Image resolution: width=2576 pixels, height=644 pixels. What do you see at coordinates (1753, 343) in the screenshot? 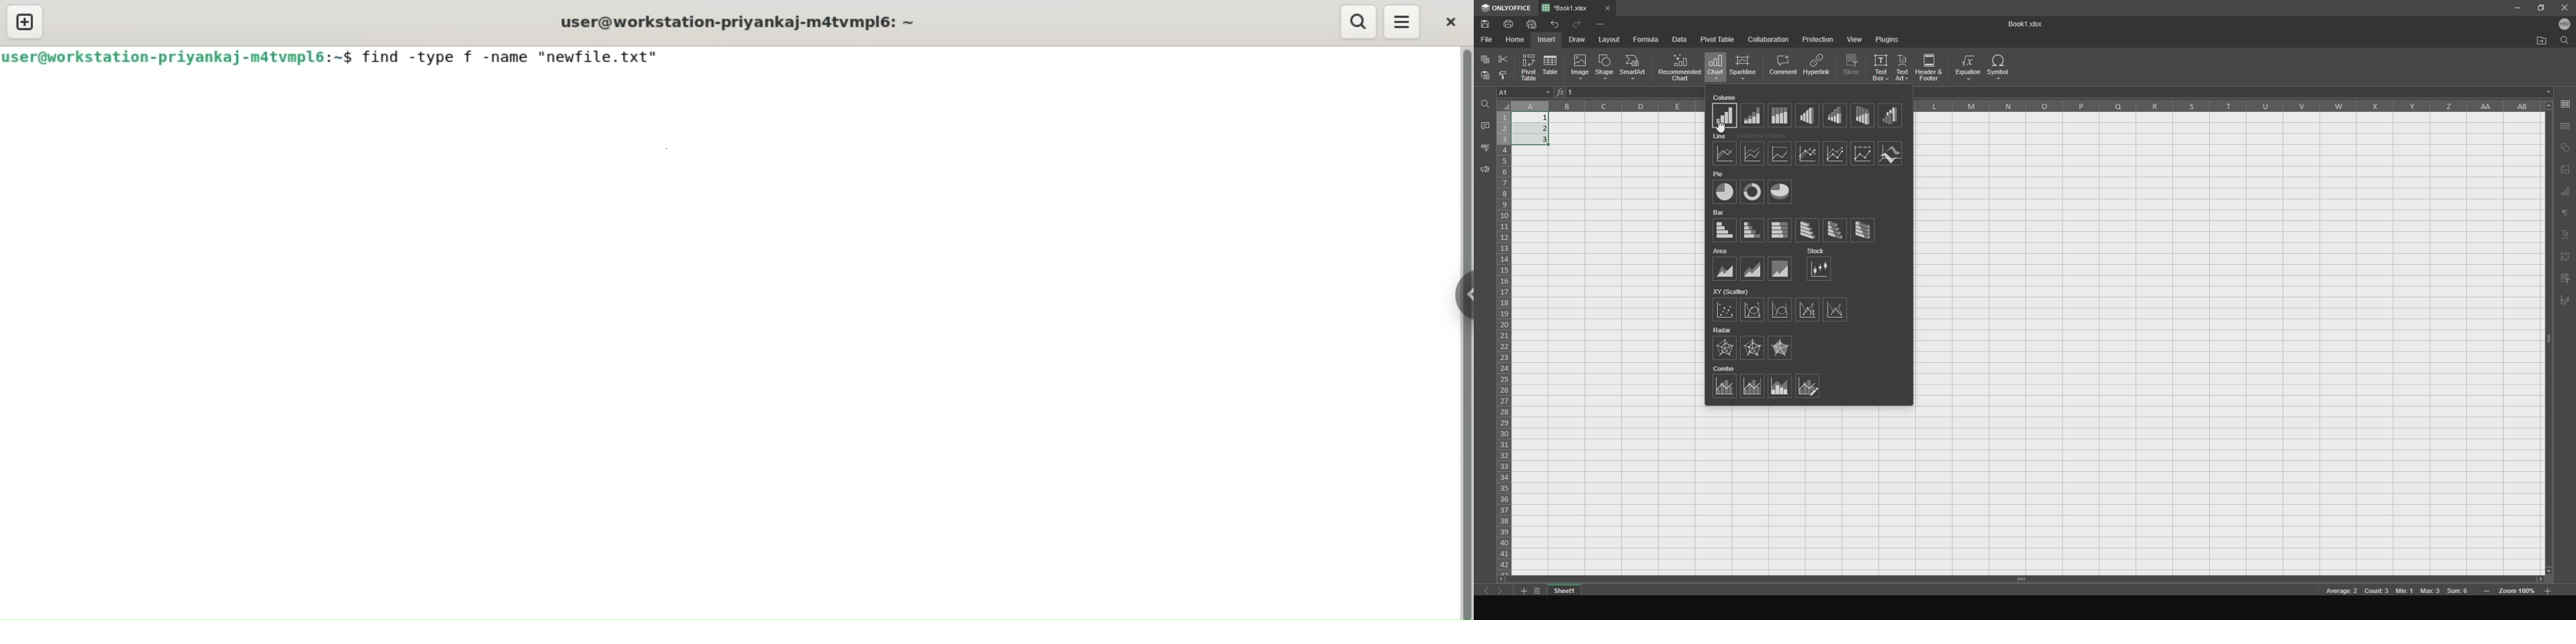
I see `radar` at bounding box center [1753, 343].